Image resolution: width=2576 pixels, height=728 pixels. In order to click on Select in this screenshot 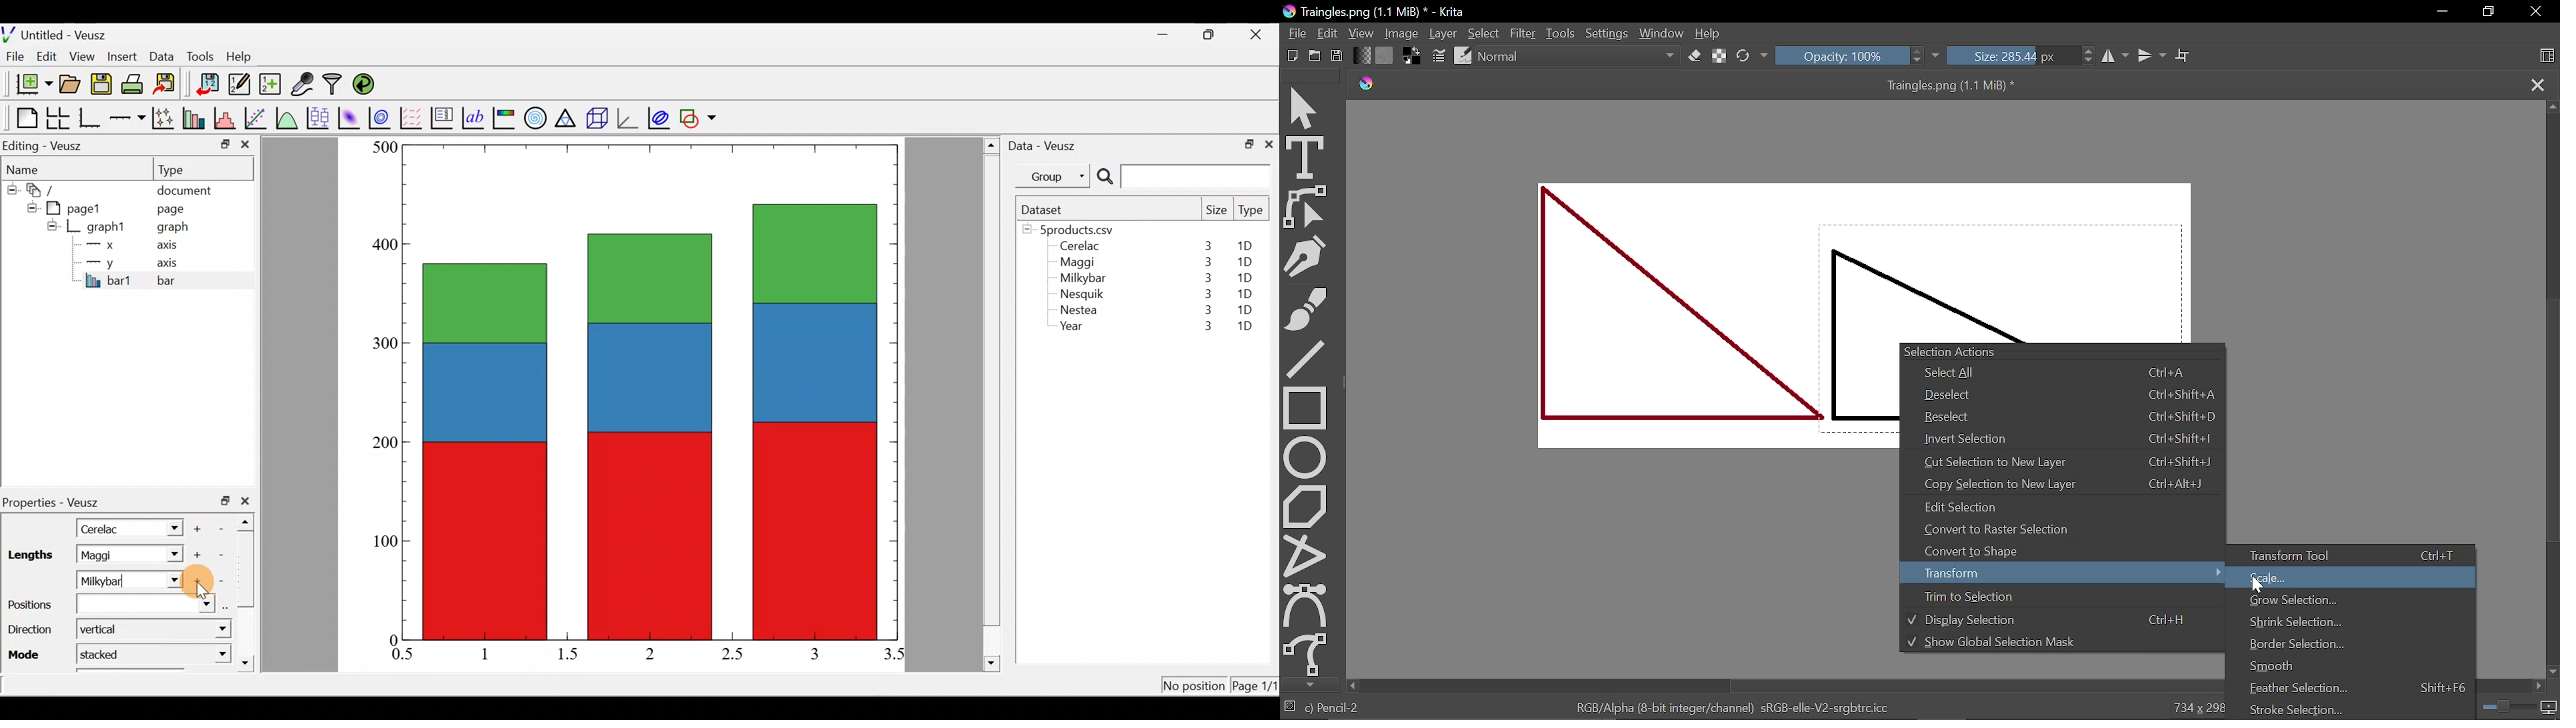, I will do `click(1486, 33)`.